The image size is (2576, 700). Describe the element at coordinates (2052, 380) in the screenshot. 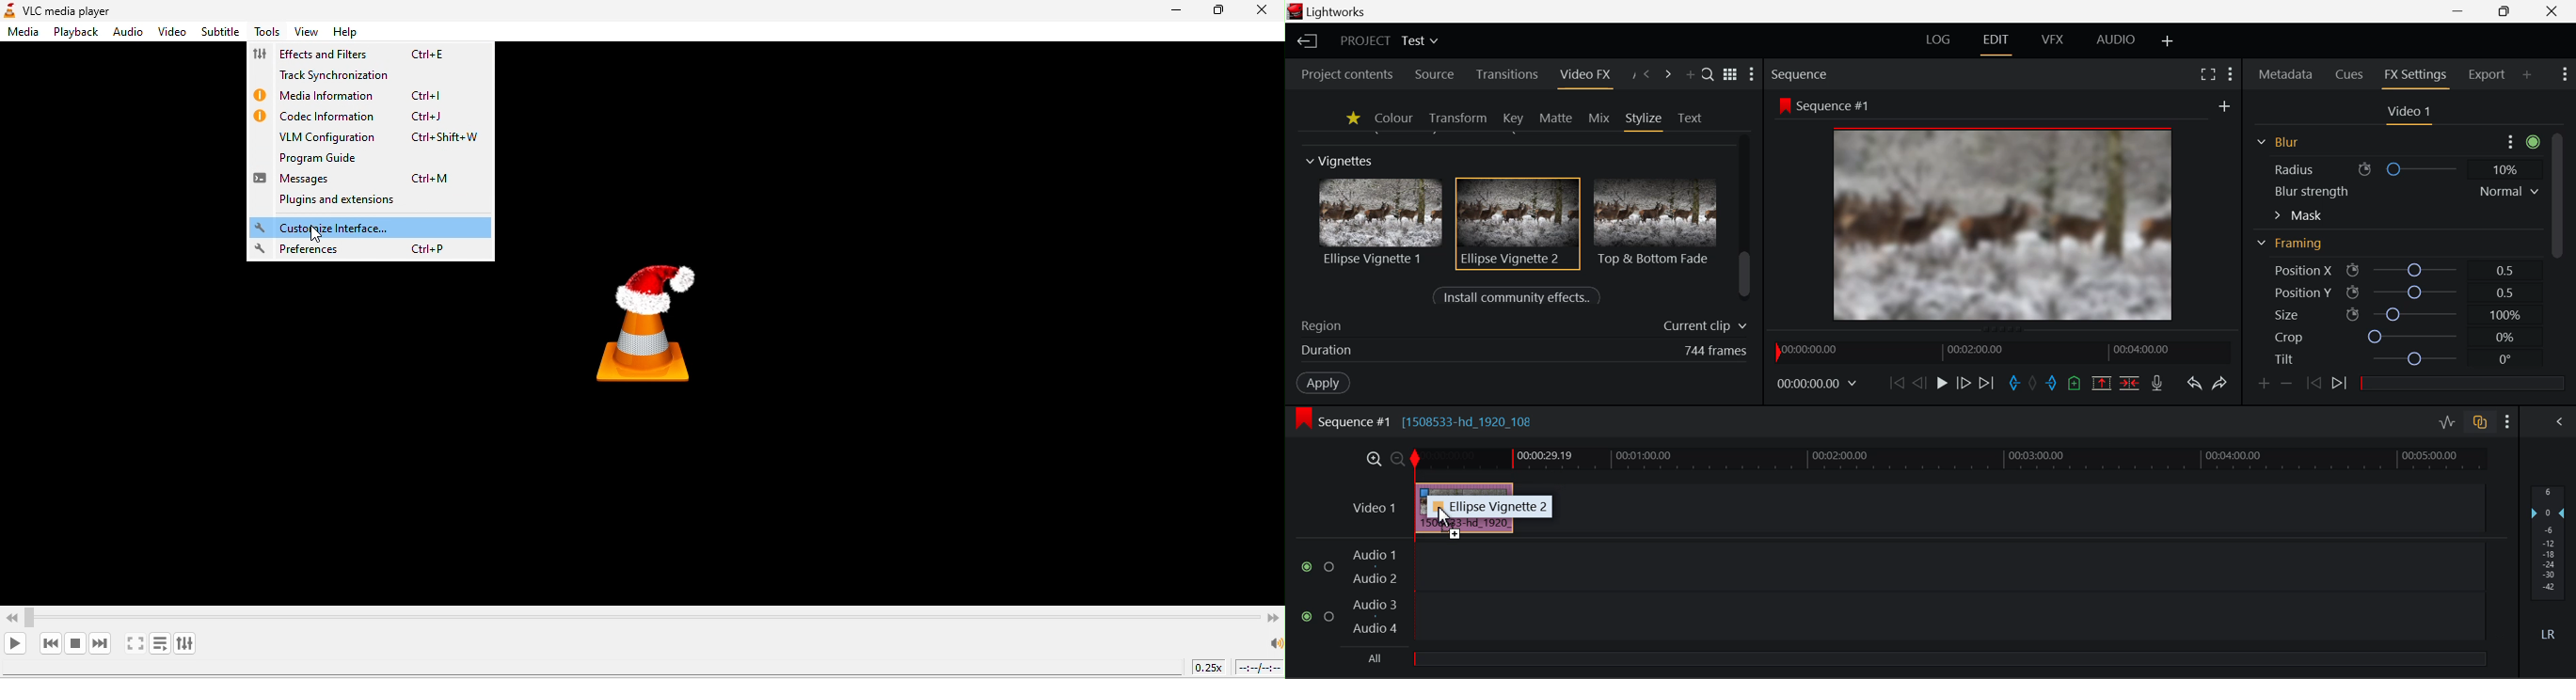

I see `Mark Out` at that location.